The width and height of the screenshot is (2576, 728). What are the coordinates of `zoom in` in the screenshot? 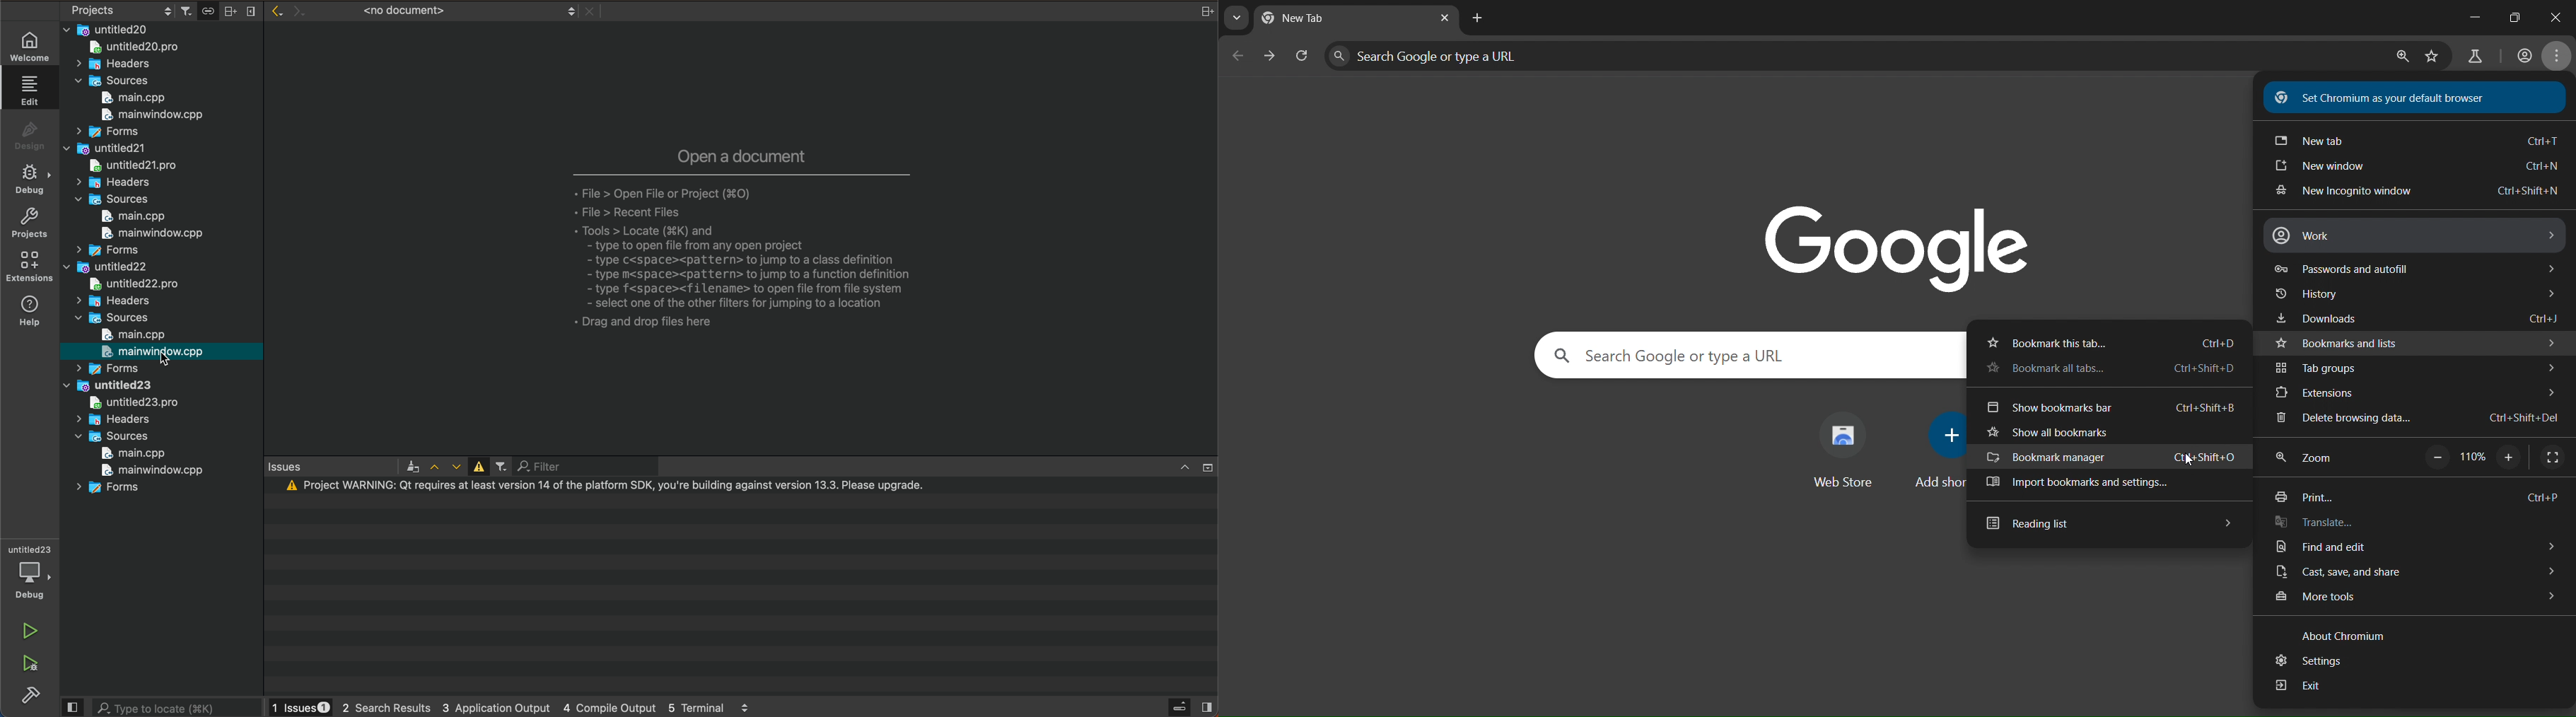 It's located at (2510, 456).